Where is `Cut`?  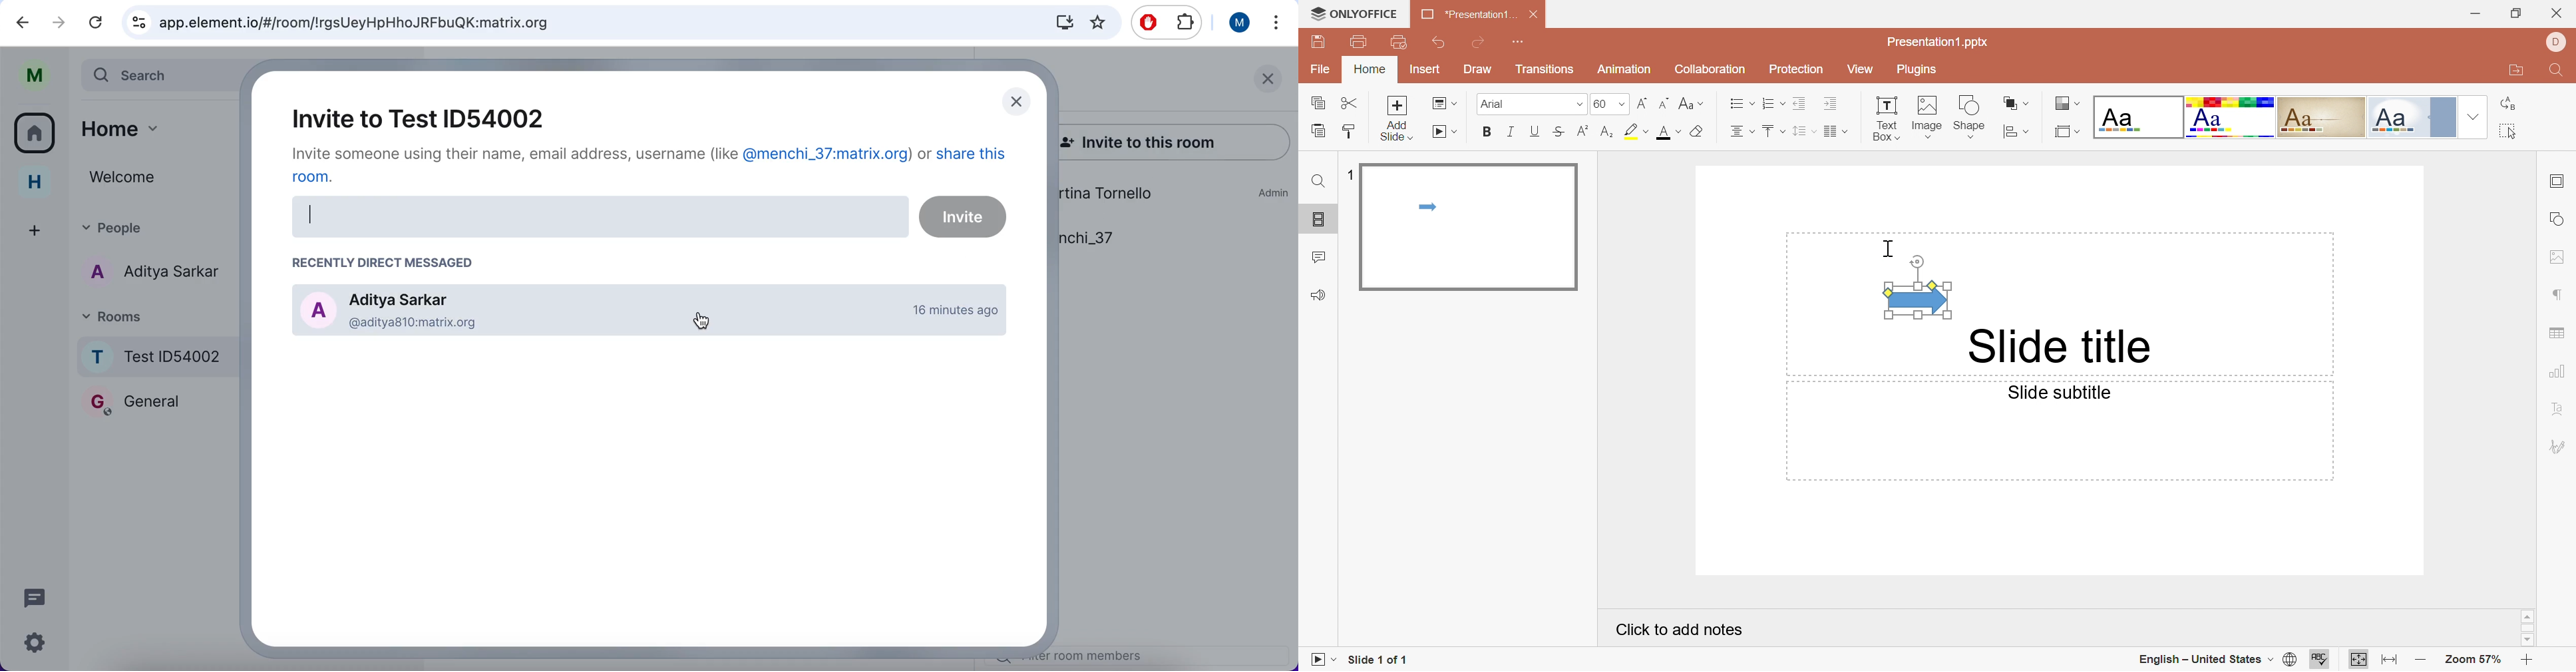
Cut is located at coordinates (1350, 104).